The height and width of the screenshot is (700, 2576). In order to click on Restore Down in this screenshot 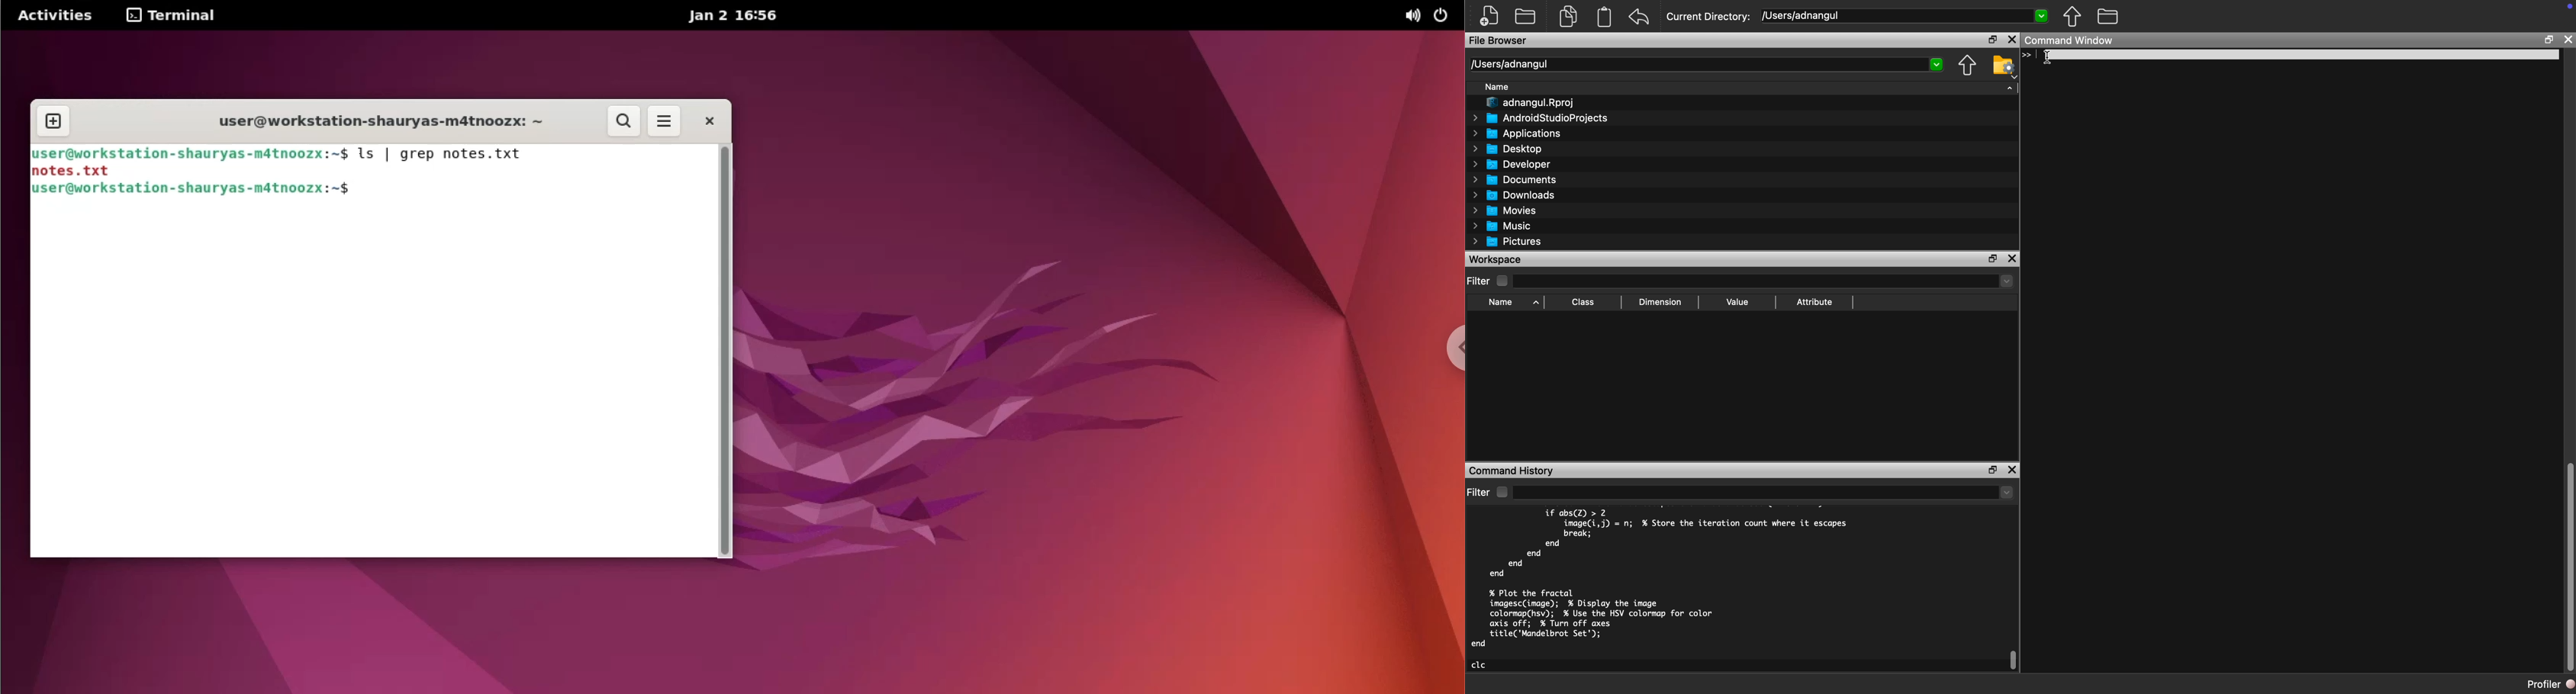, I will do `click(1994, 39)`.